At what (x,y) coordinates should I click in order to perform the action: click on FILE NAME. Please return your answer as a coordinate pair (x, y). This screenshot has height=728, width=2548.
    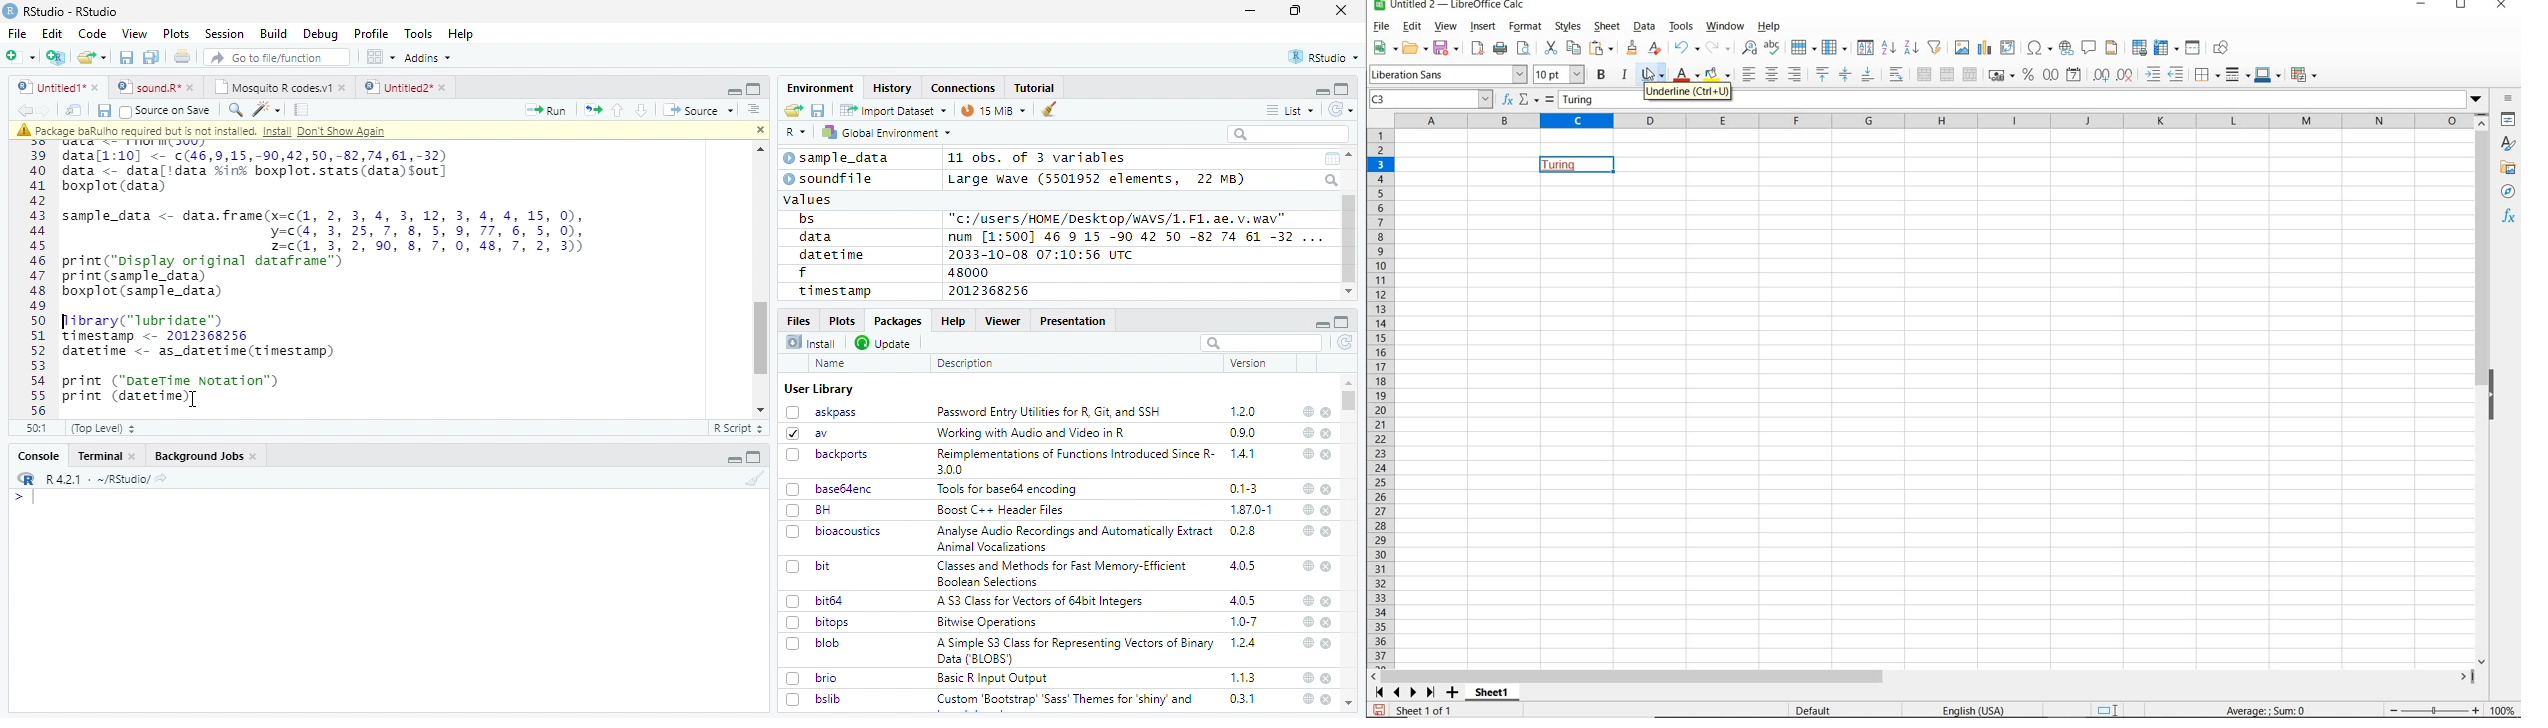
    Looking at the image, I should click on (1449, 7).